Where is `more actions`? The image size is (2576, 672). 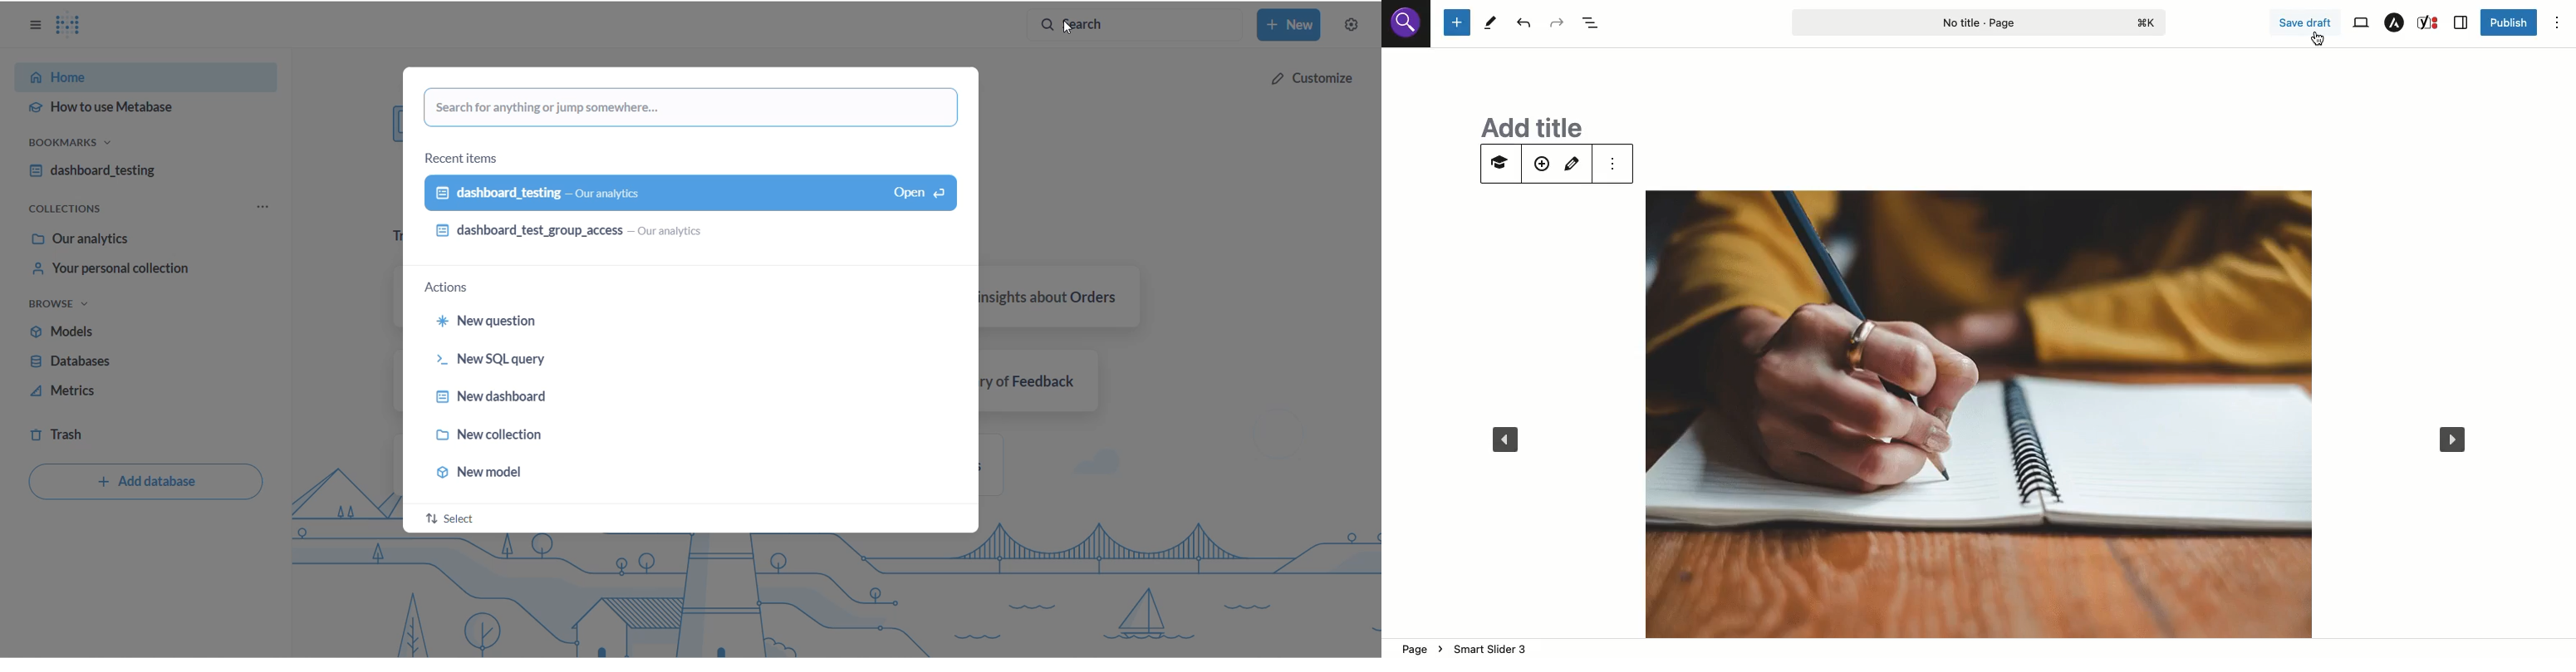
more actions is located at coordinates (1614, 163).